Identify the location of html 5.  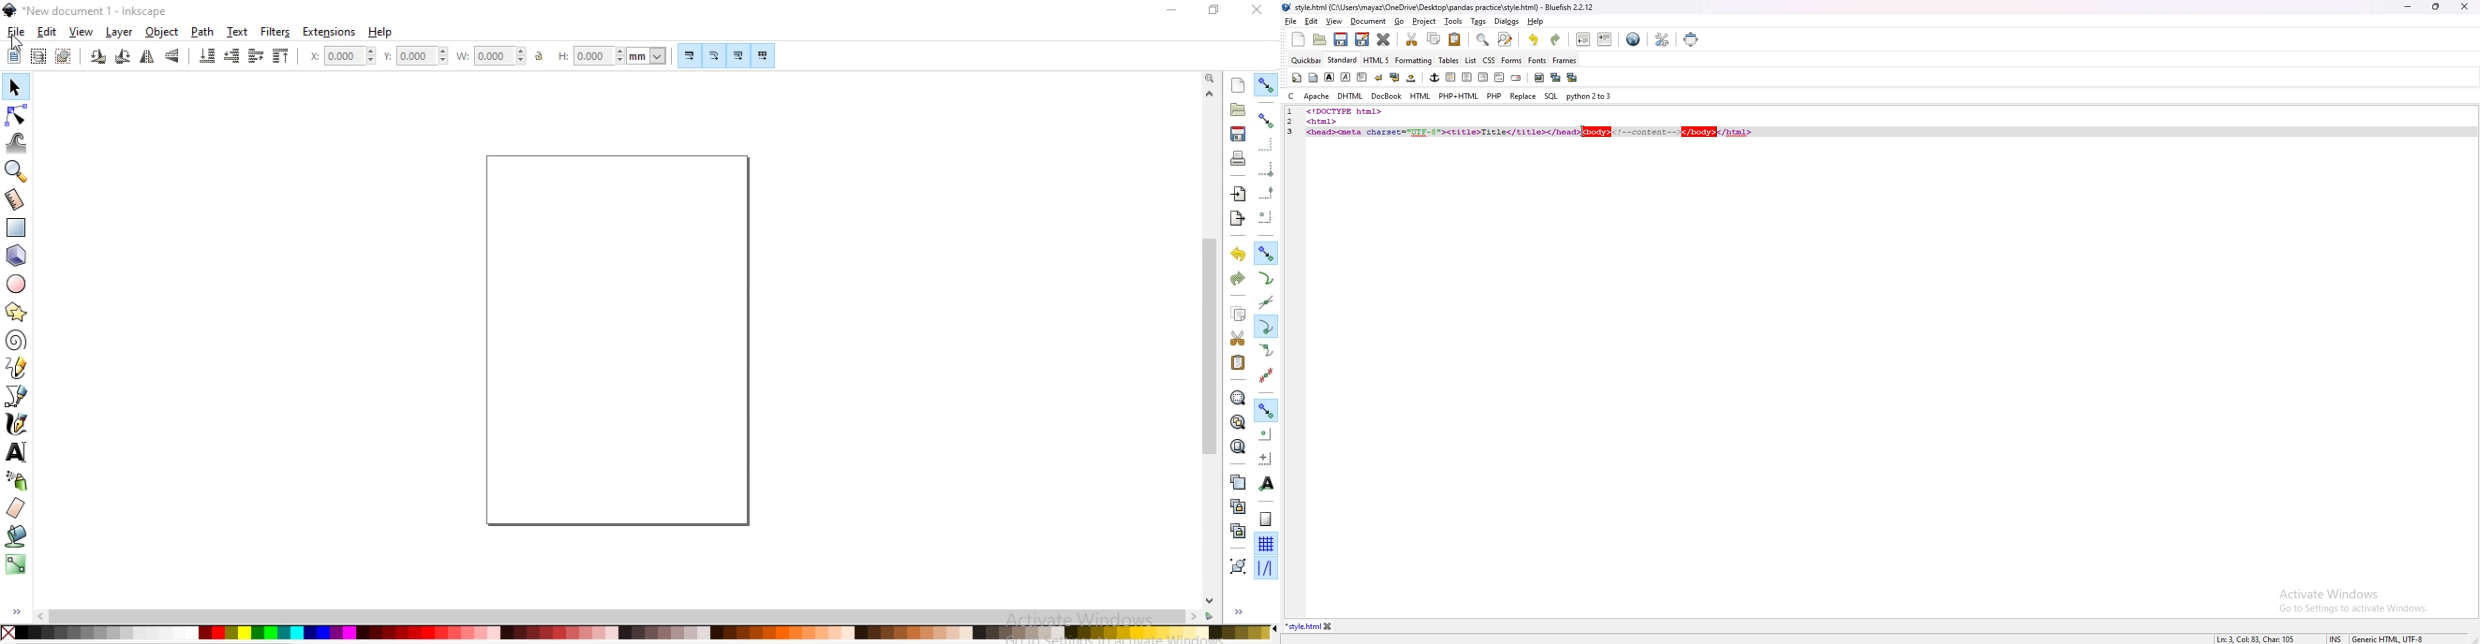
(1378, 61).